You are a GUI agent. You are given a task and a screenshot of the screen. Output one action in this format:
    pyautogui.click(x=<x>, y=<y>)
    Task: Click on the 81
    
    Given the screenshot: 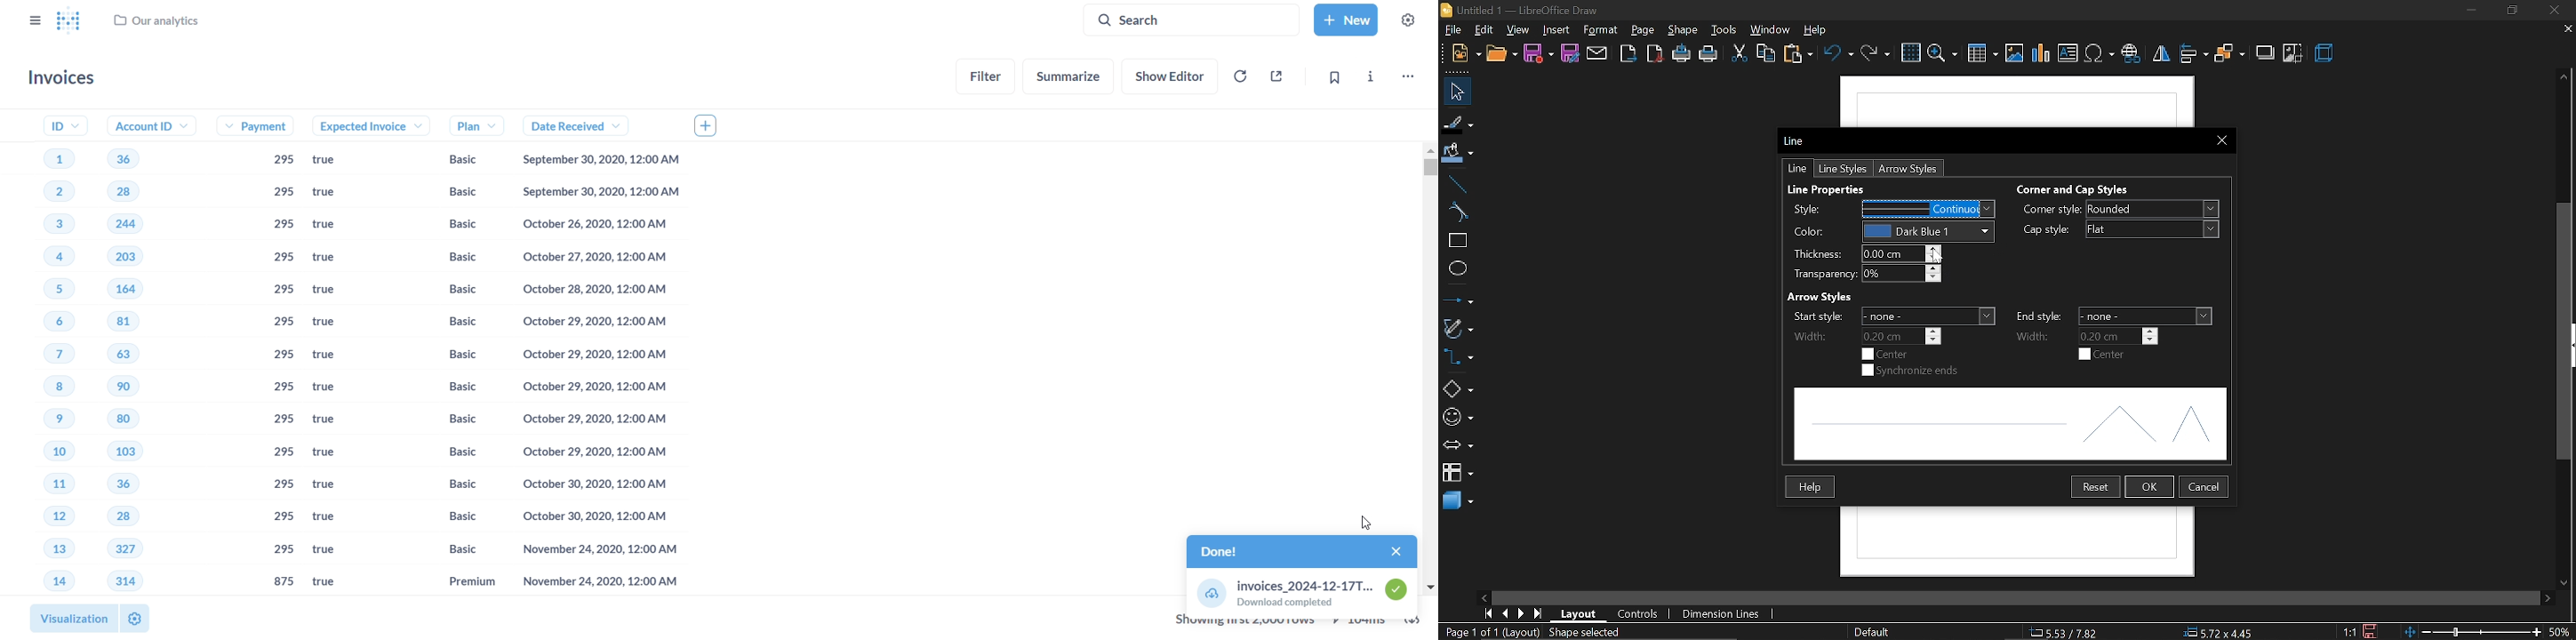 What is the action you would take?
    pyautogui.click(x=128, y=321)
    